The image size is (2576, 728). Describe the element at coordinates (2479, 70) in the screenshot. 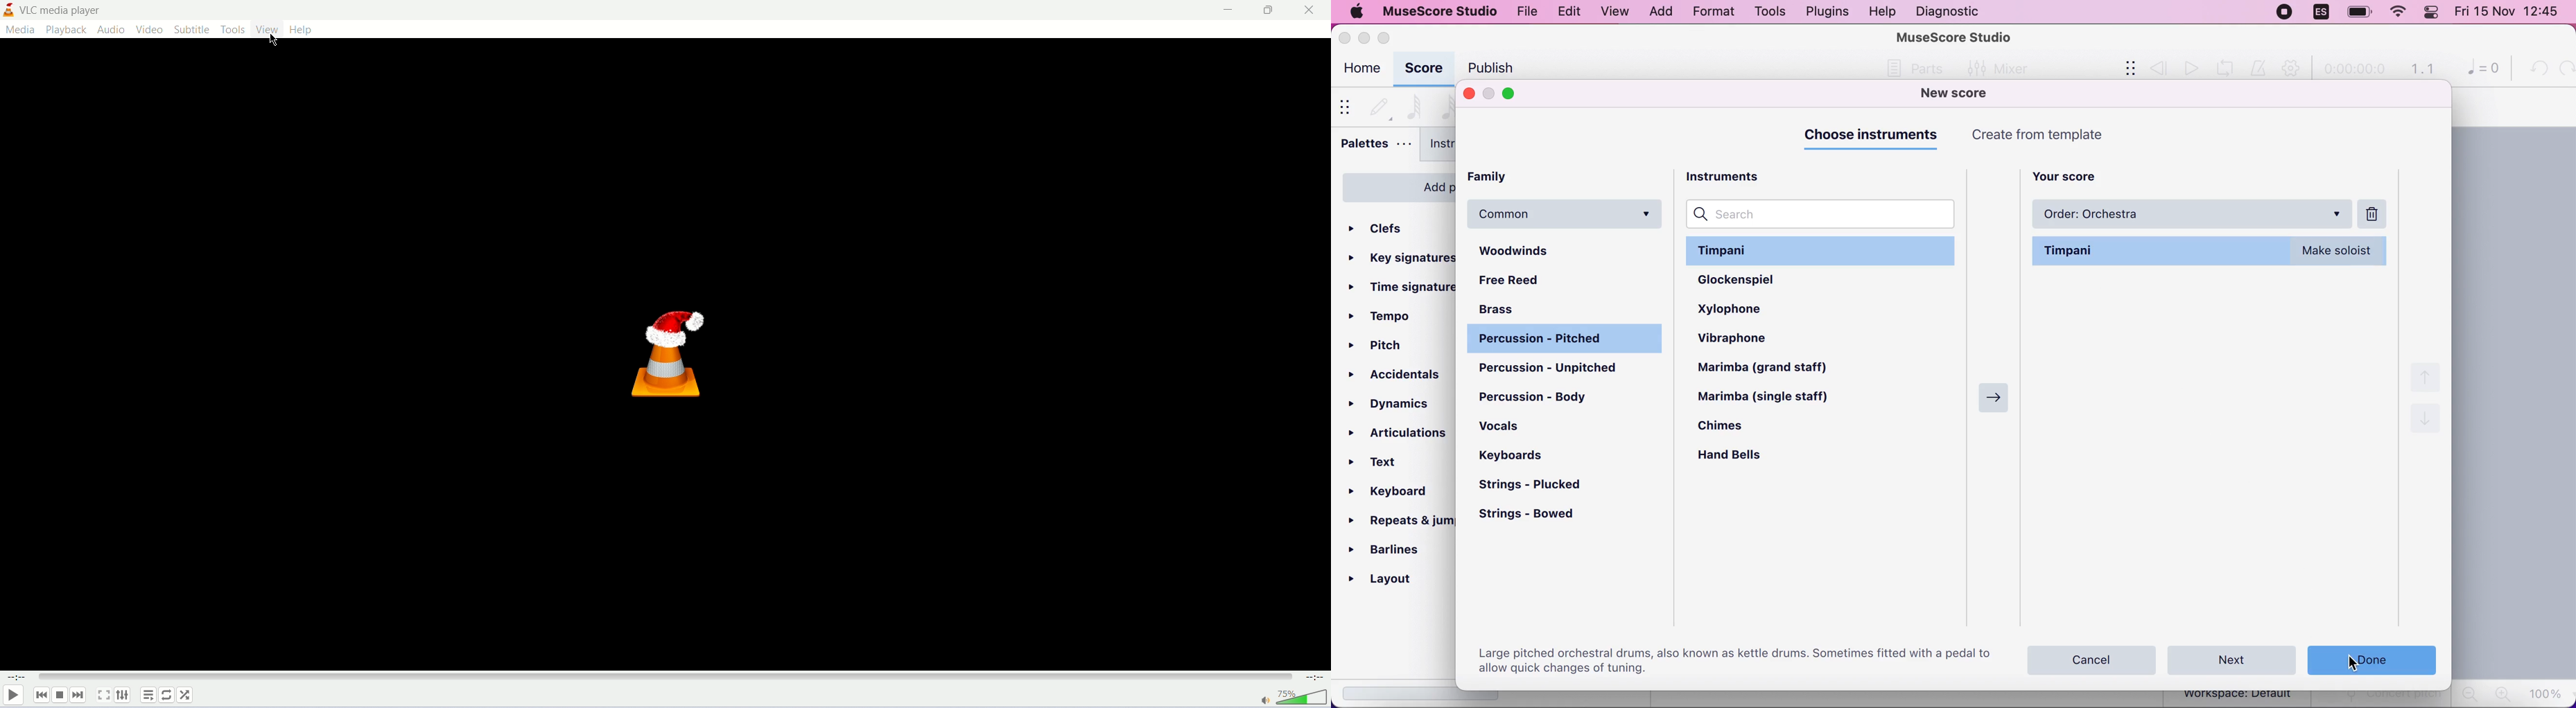

I see `0` at that location.